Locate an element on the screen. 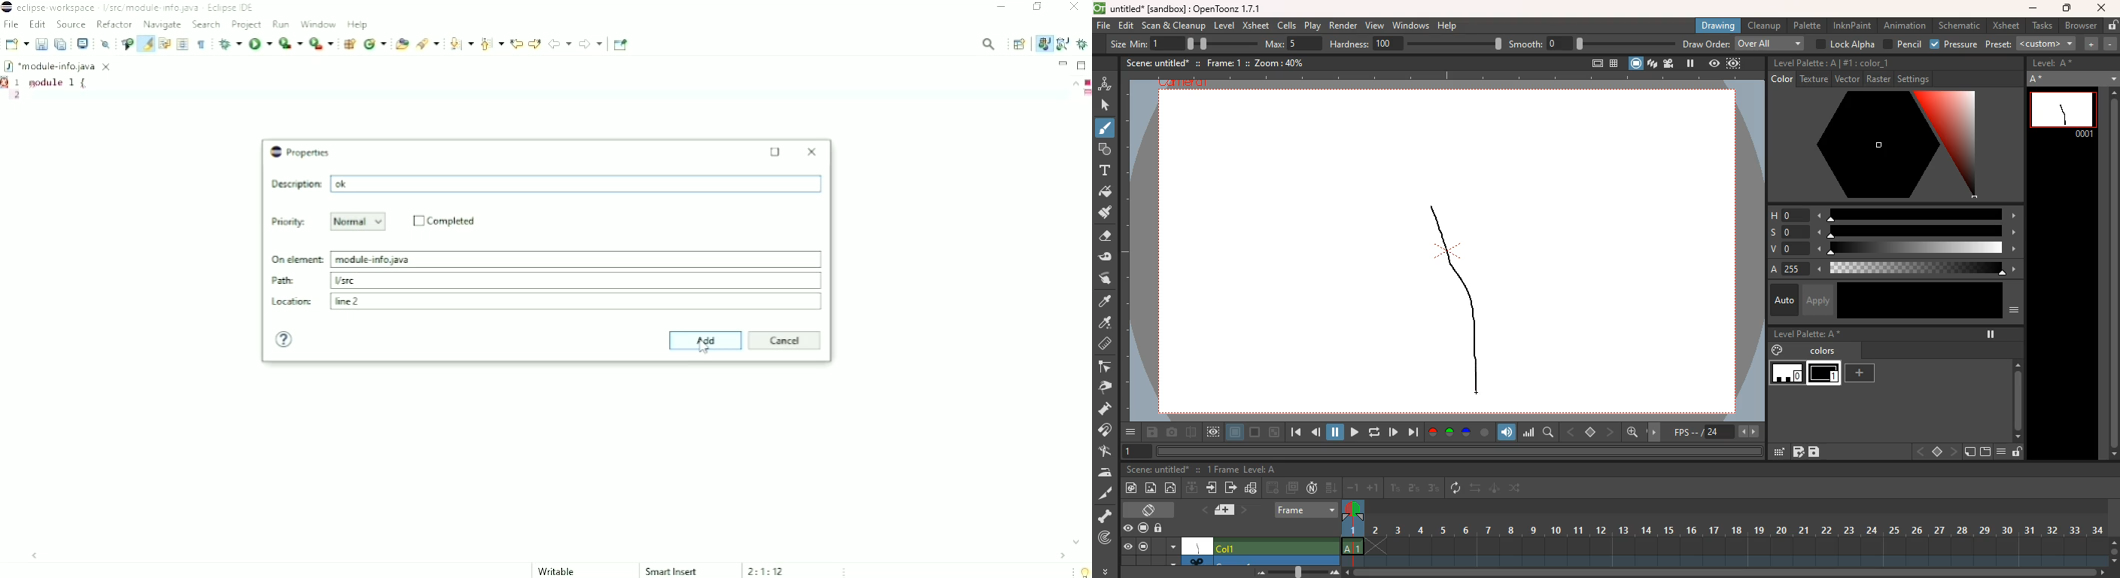 The height and width of the screenshot is (588, 2128). animation is located at coordinates (1905, 26).